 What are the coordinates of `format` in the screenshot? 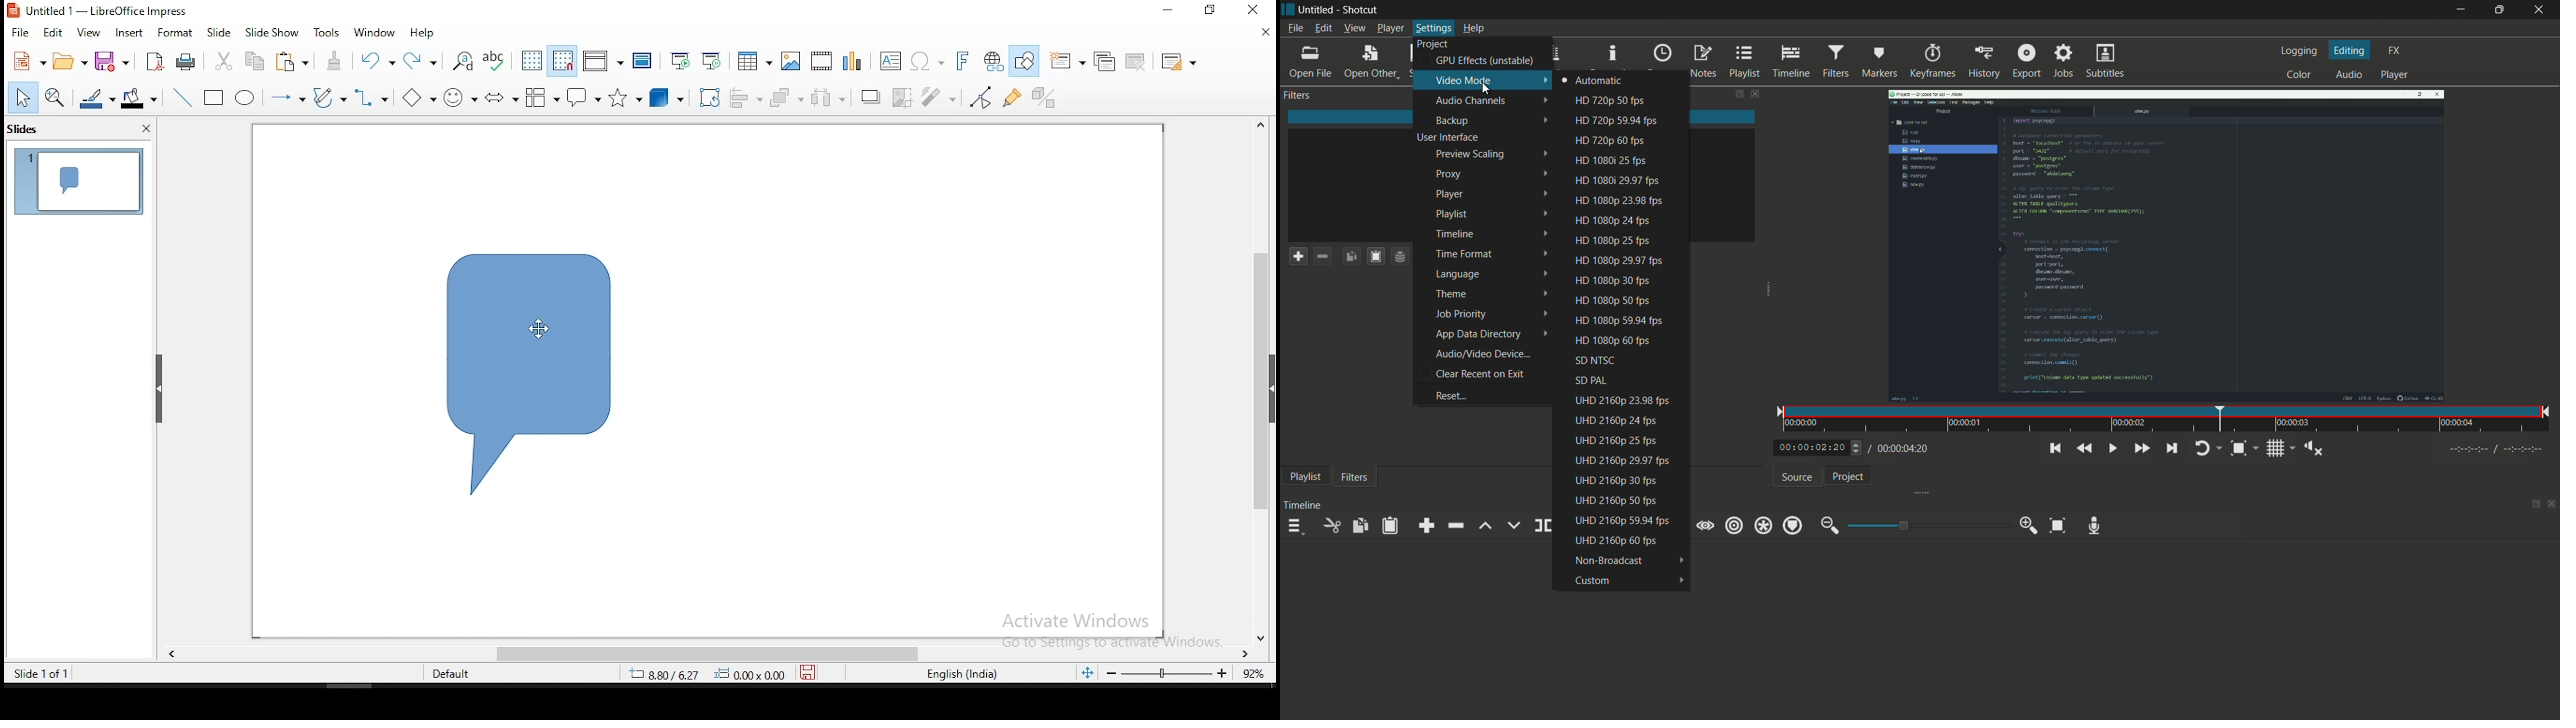 It's located at (173, 33).